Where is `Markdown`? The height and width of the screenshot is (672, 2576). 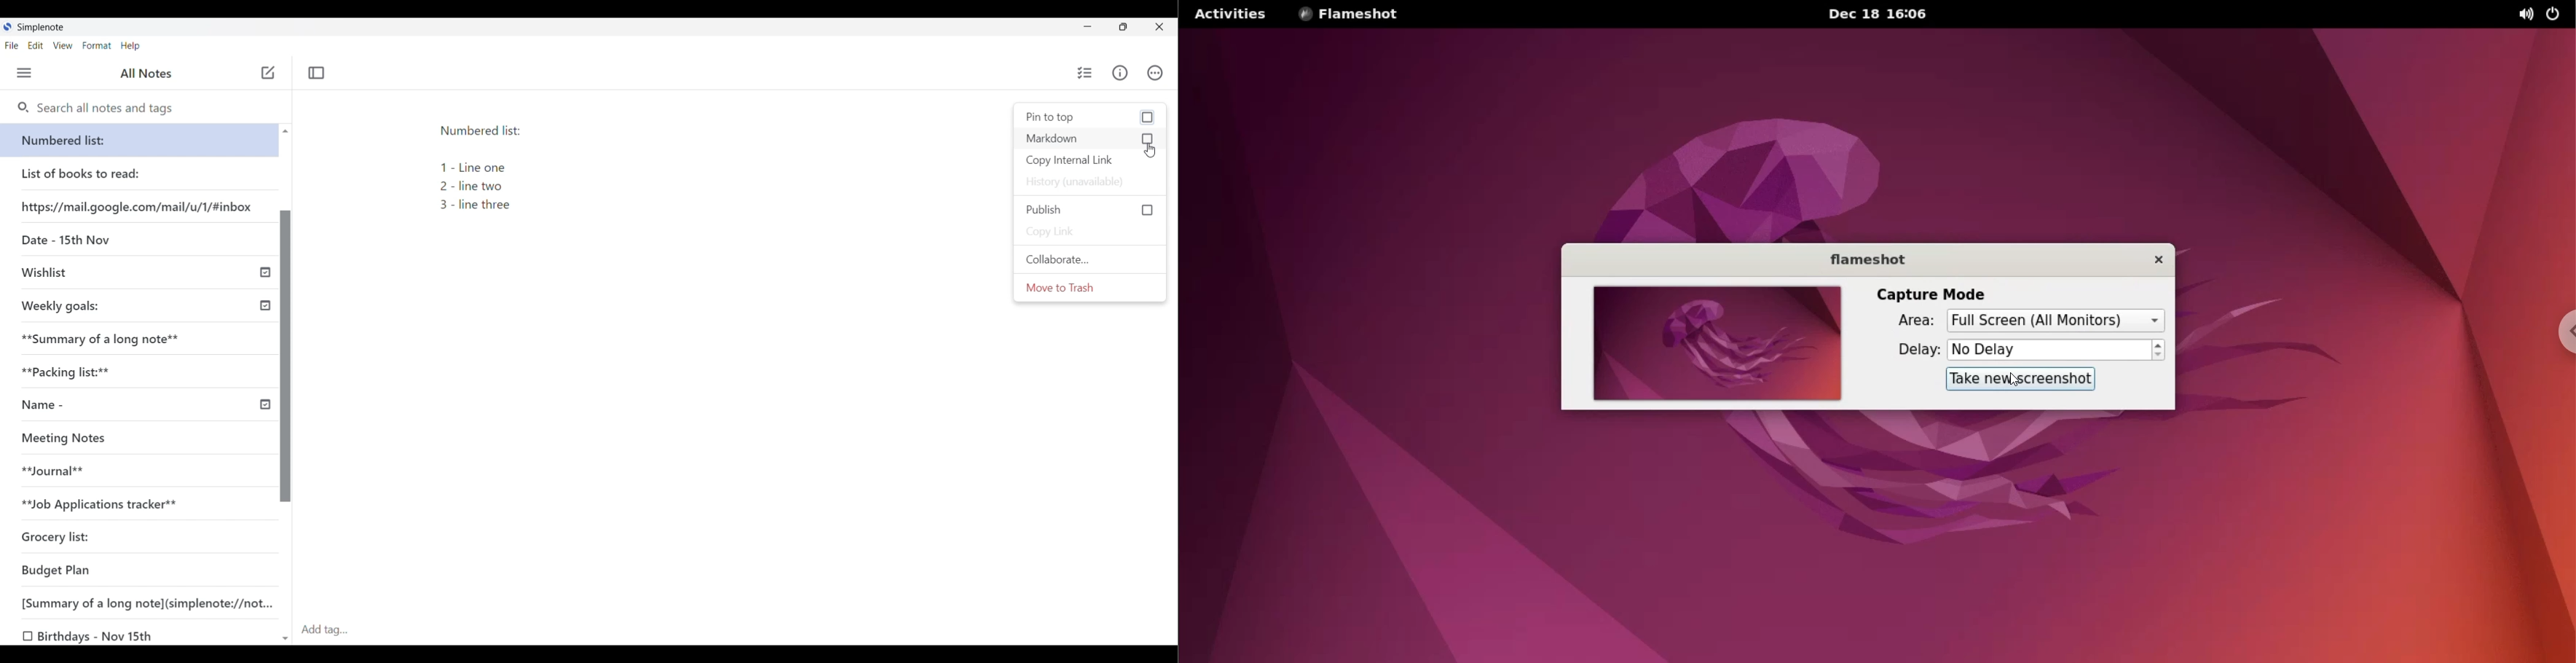 Markdown is located at coordinates (1063, 139).